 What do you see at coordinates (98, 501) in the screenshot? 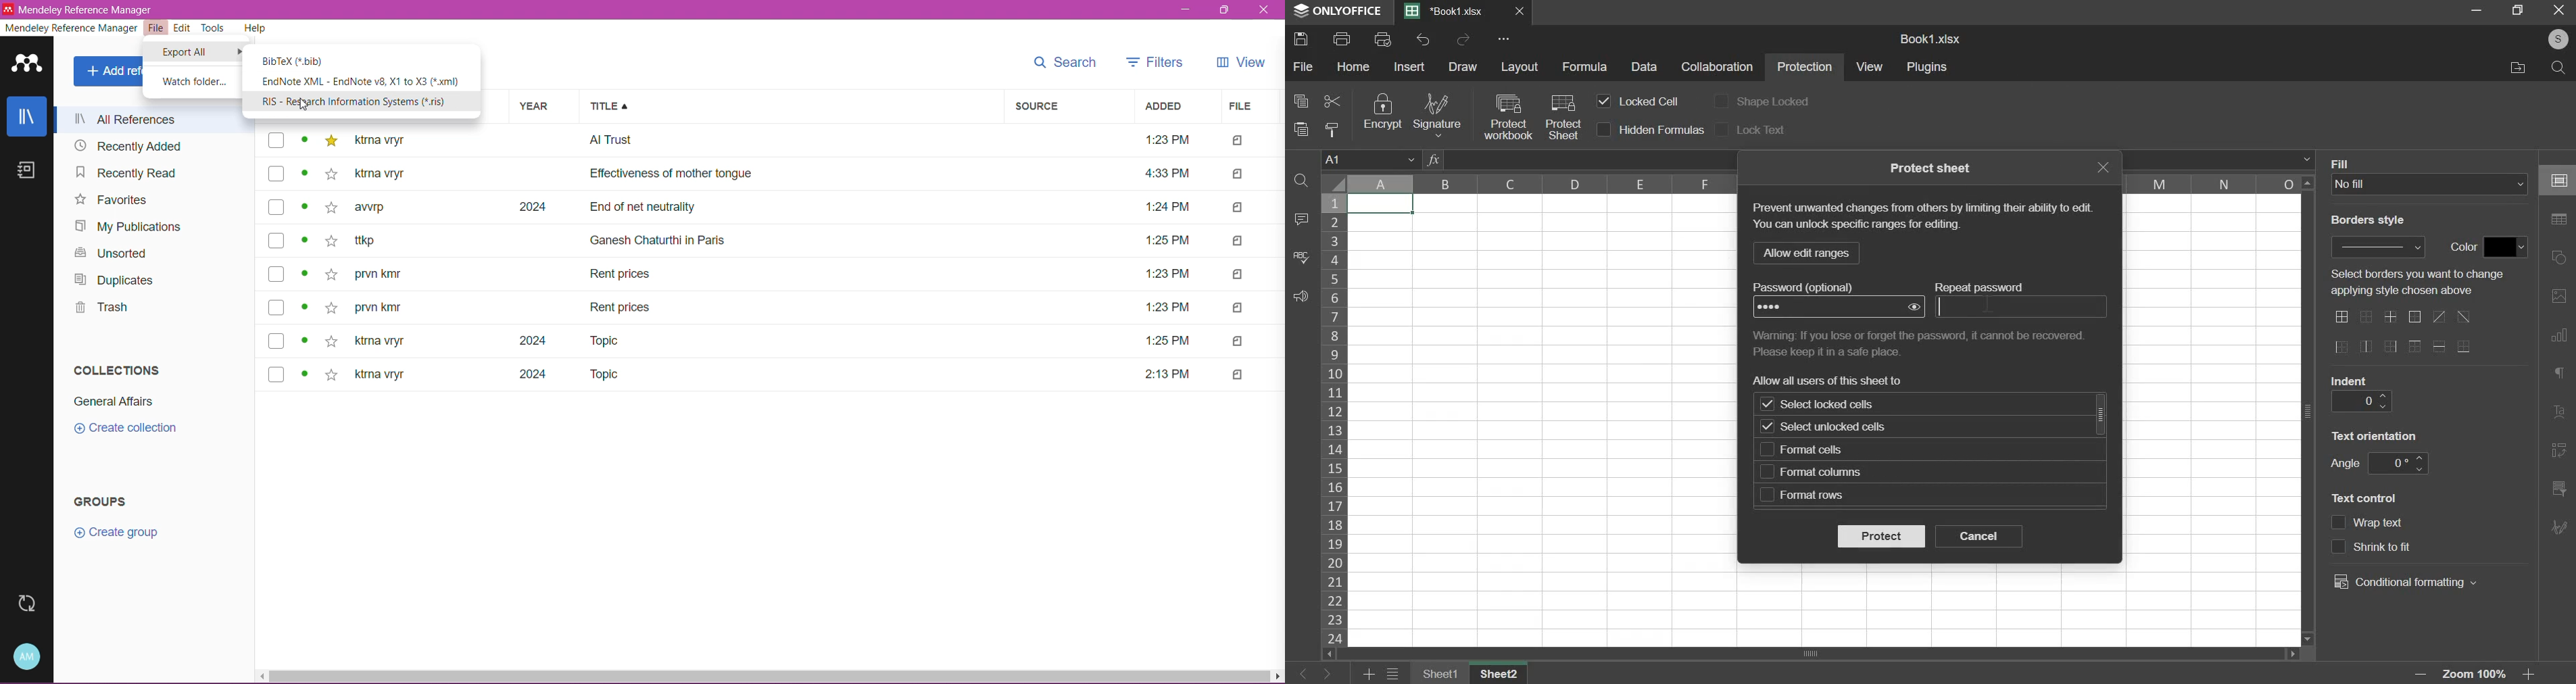
I see `Groups` at bounding box center [98, 501].